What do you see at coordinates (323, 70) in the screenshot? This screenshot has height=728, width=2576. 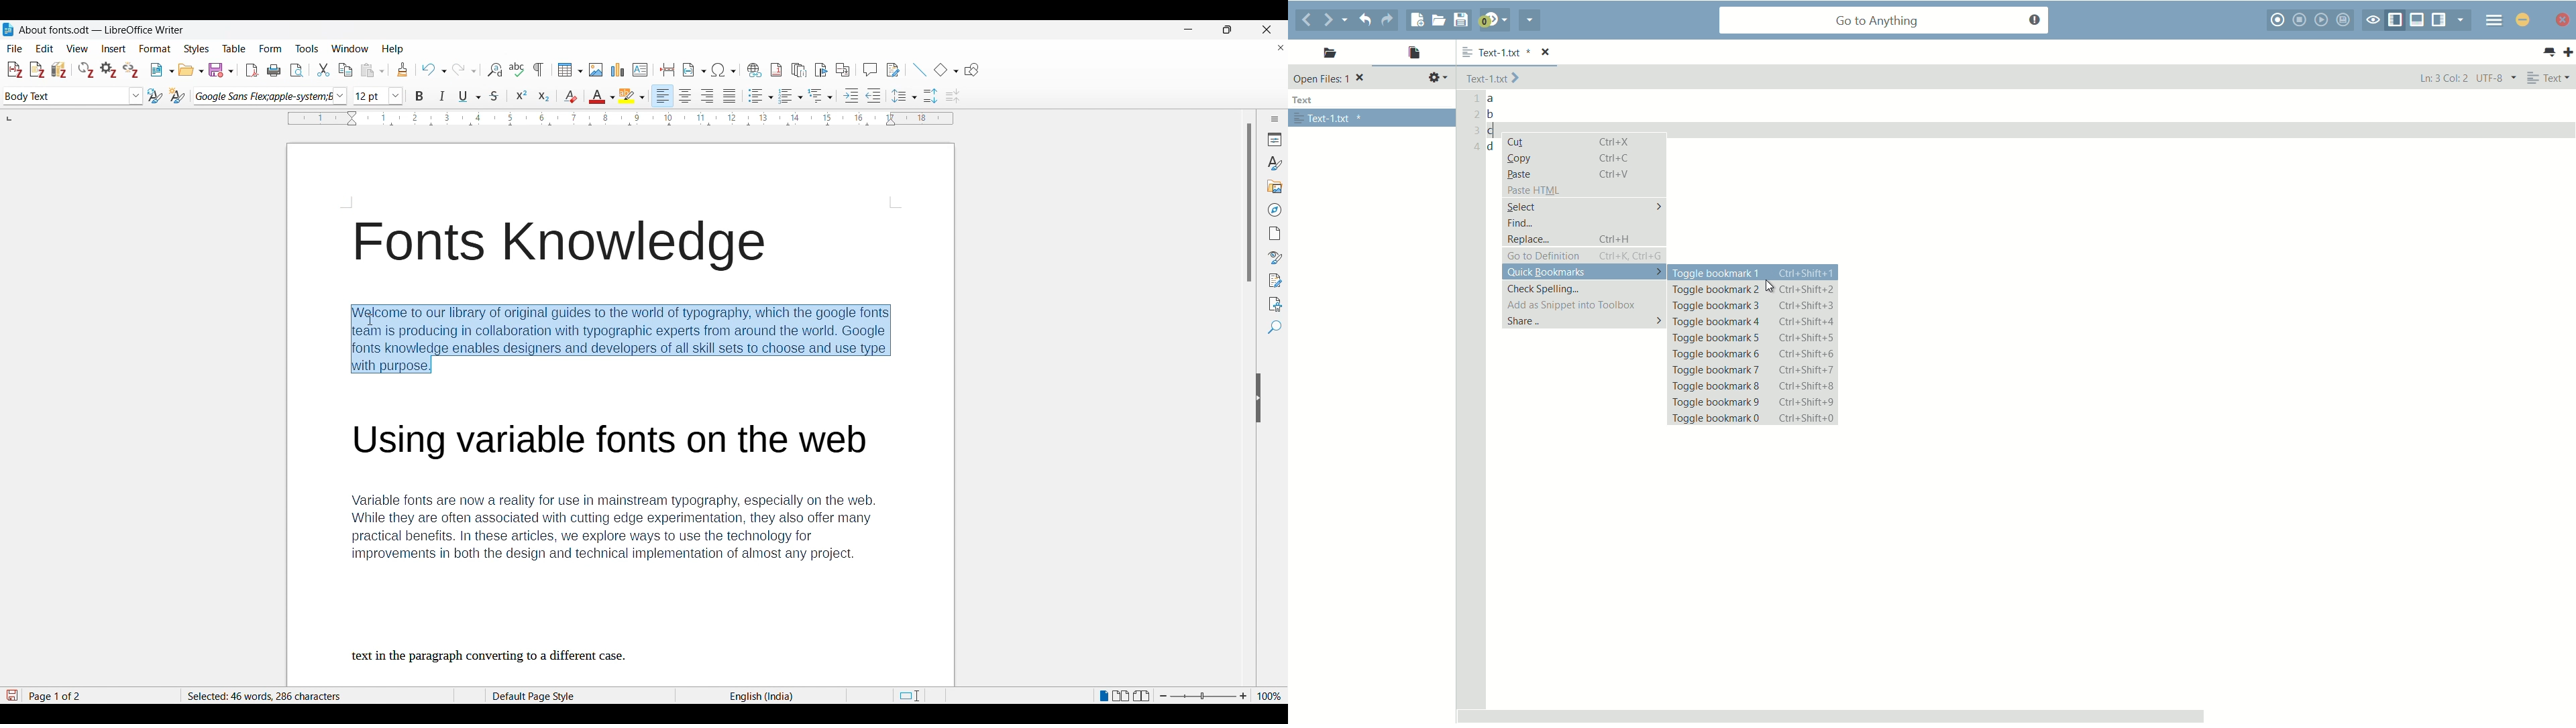 I see `Cut` at bounding box center [323, 70].